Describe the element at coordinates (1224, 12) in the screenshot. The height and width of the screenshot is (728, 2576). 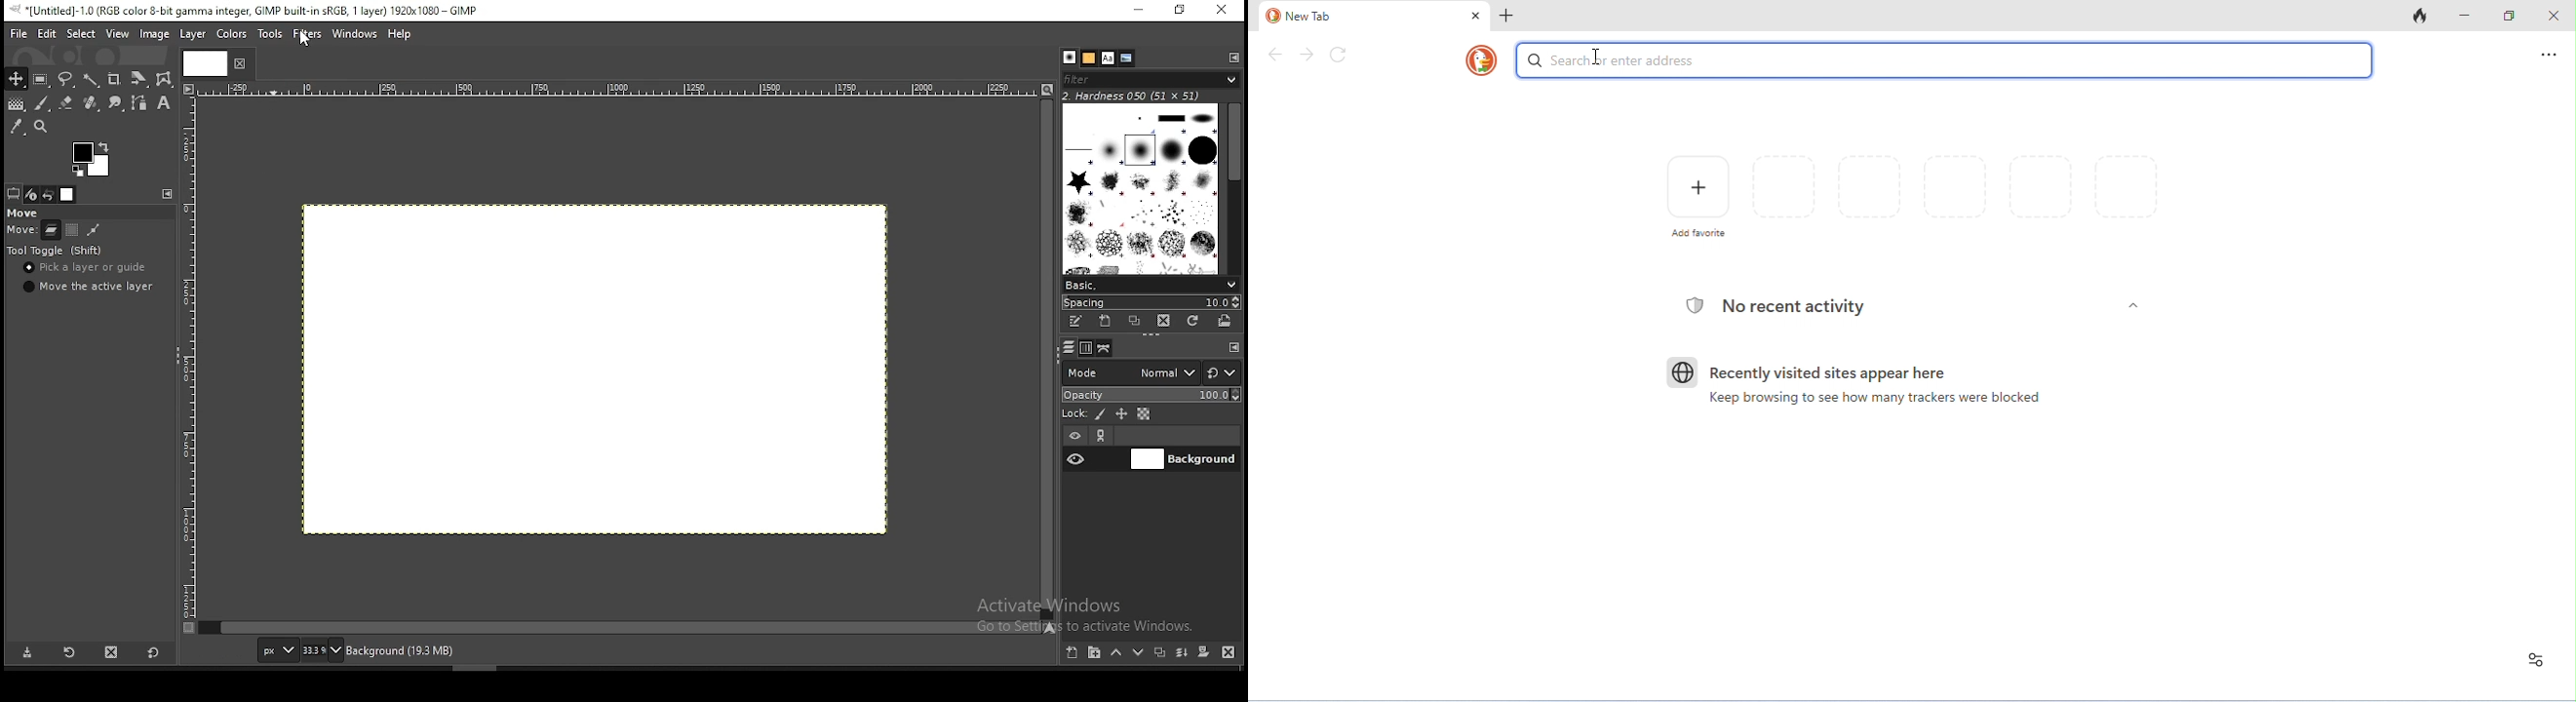
I see `close window` at that location.